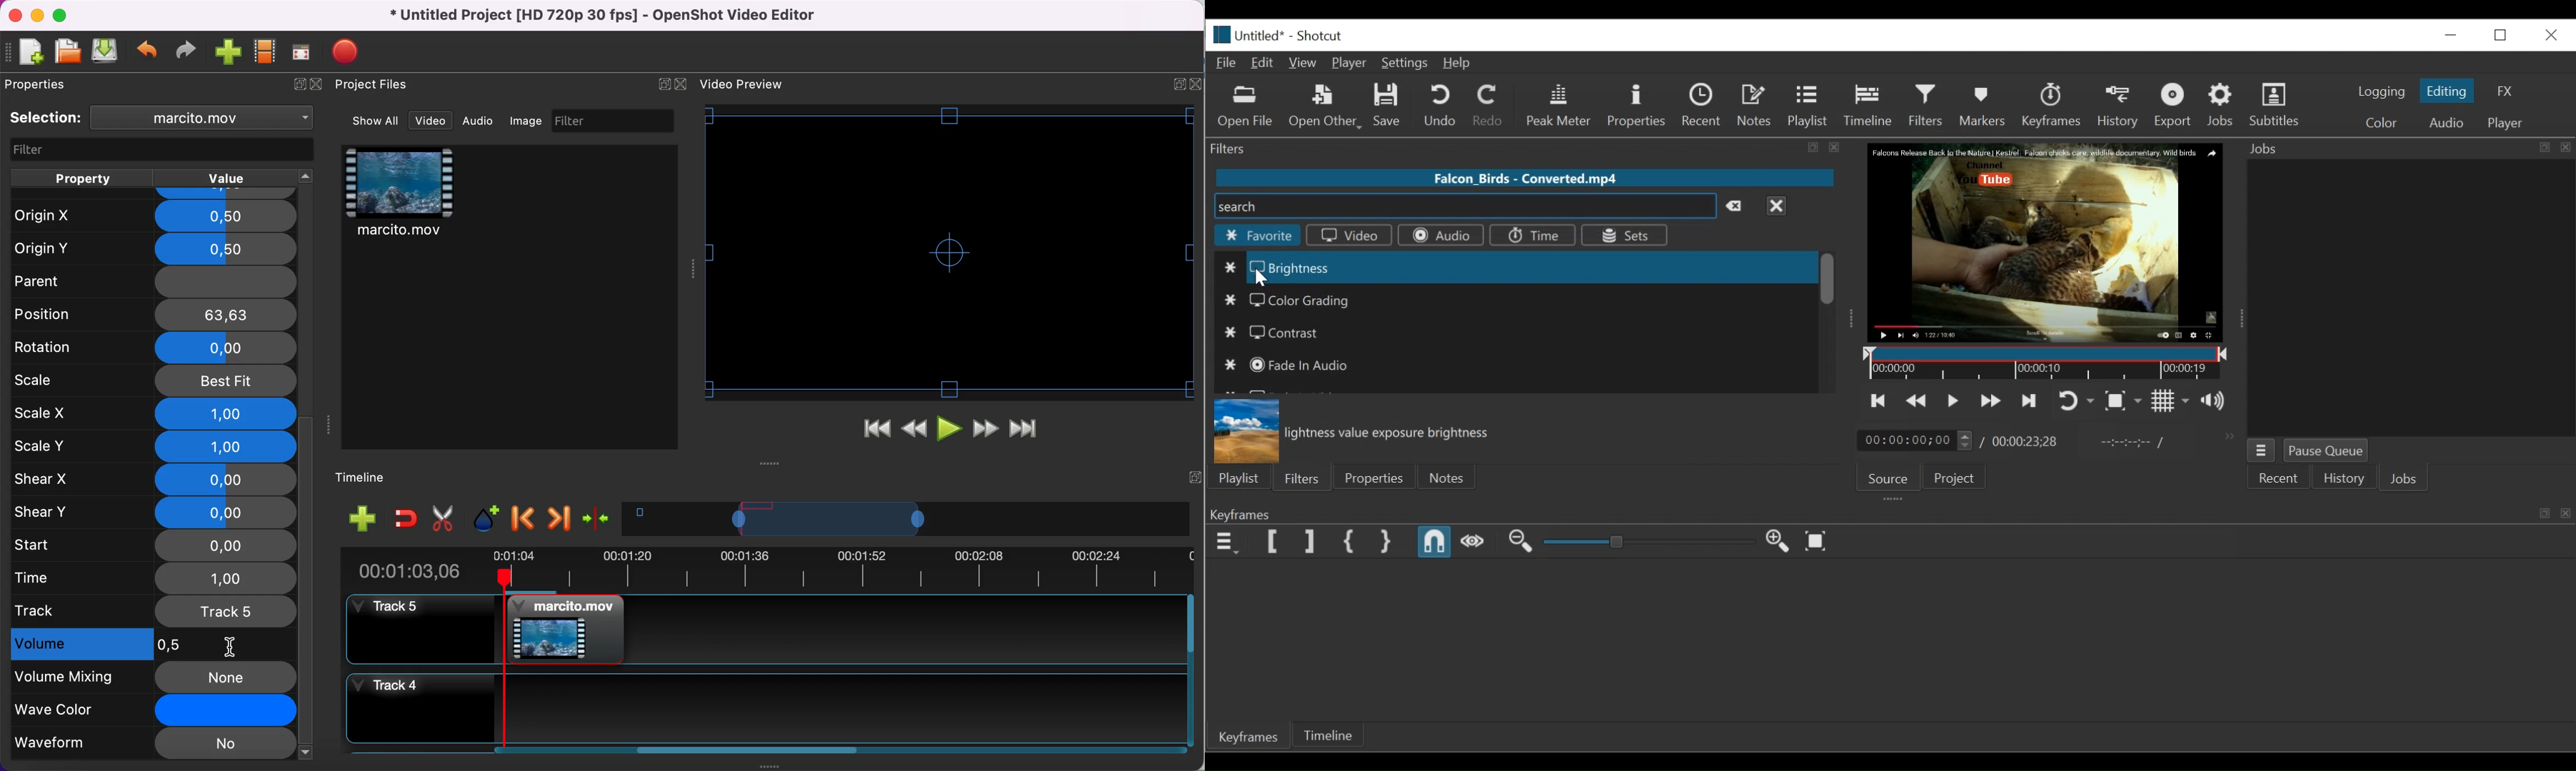 This screenshot has width=2576, height=784. I want to click on shear y 0, so click(155, 512).